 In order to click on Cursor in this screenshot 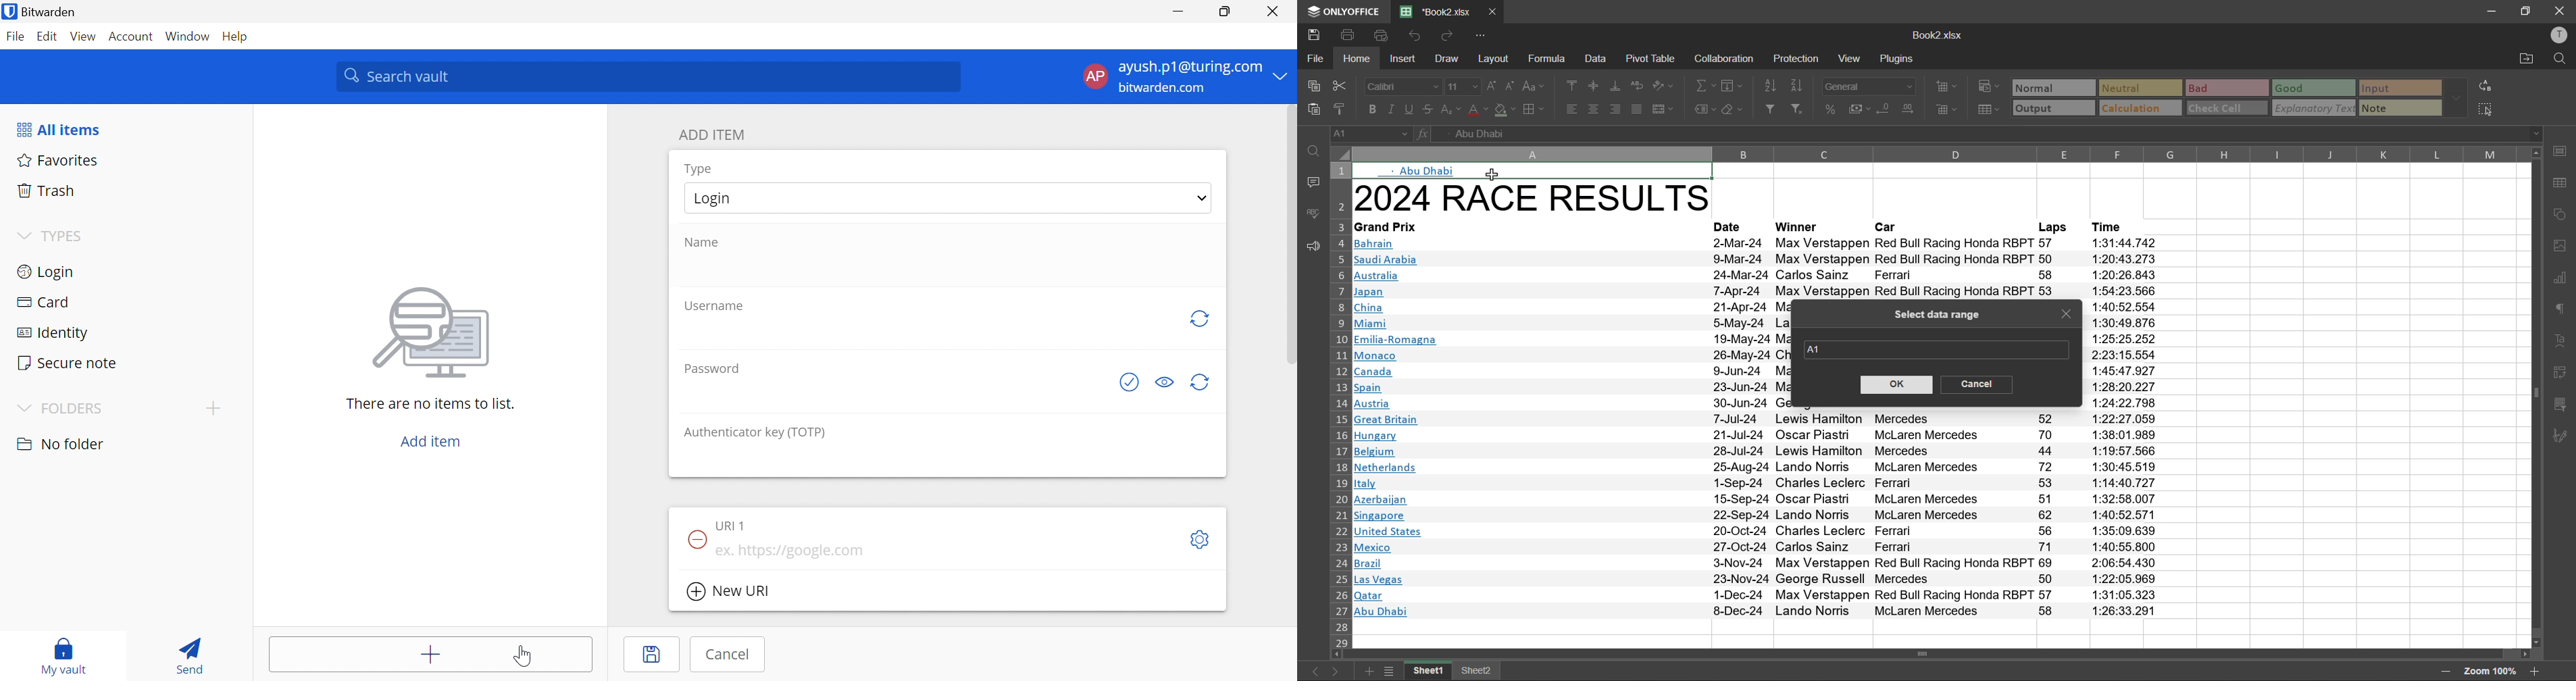, I will do `click(526, 655)`.